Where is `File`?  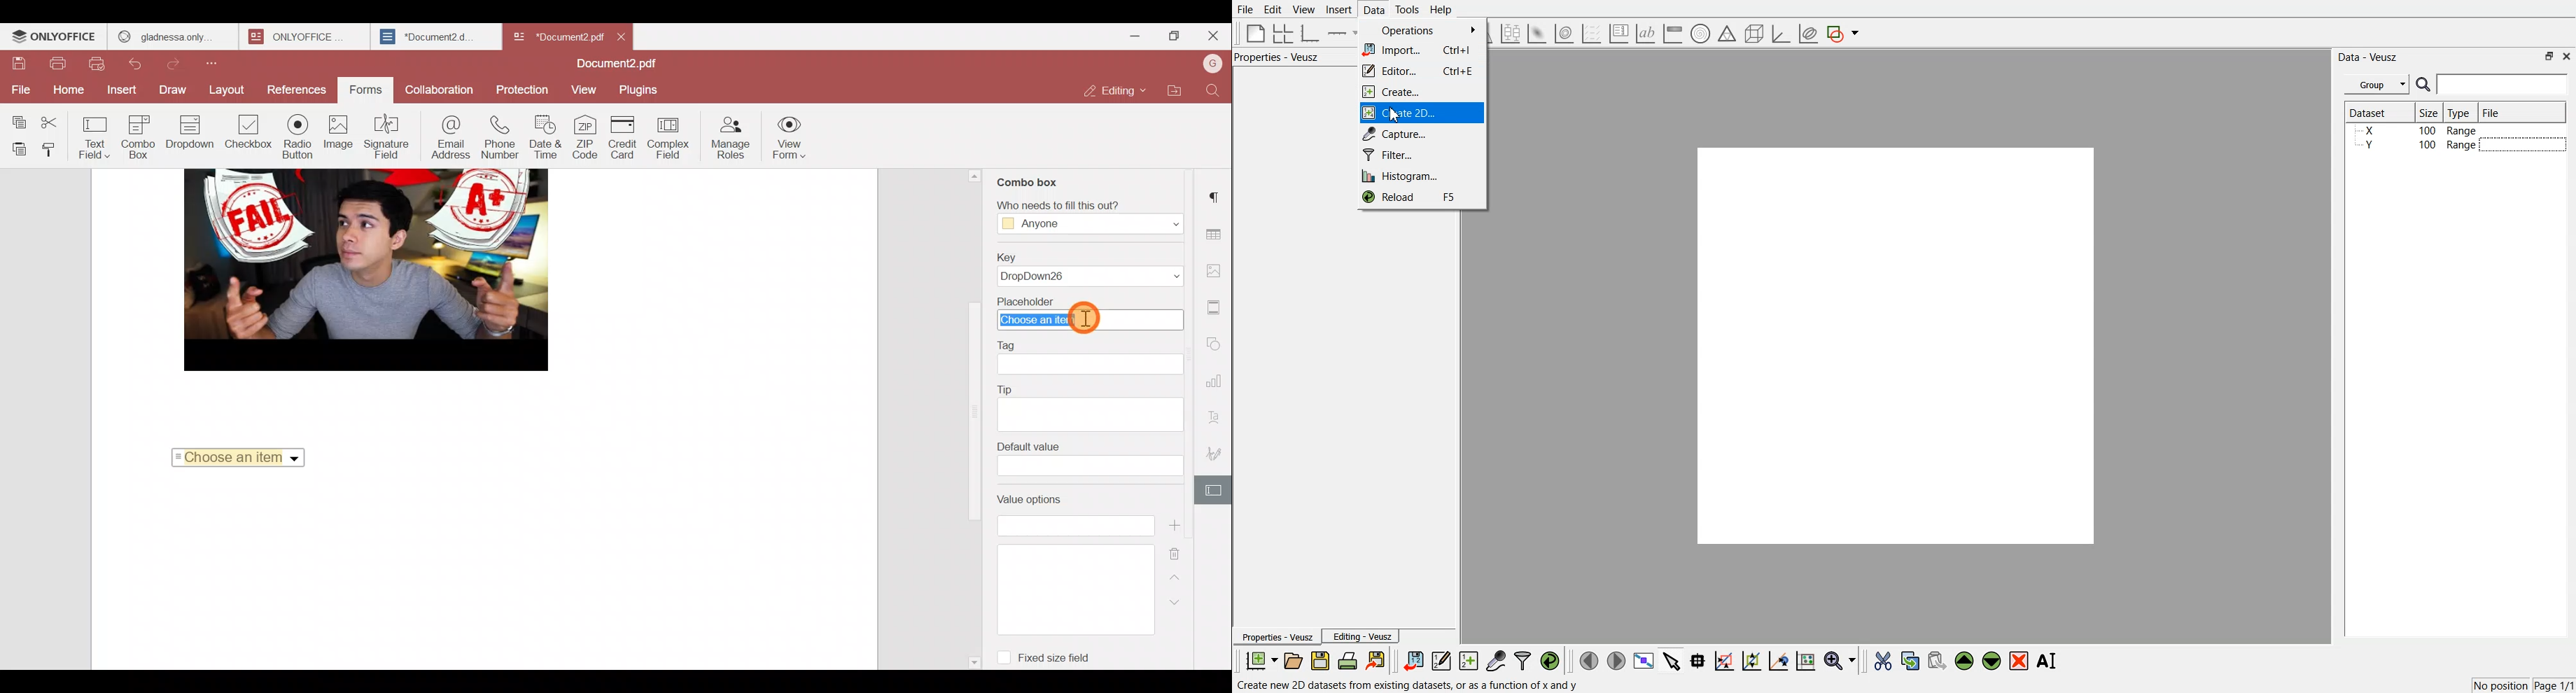
File is located at coordinates (1245, 9).